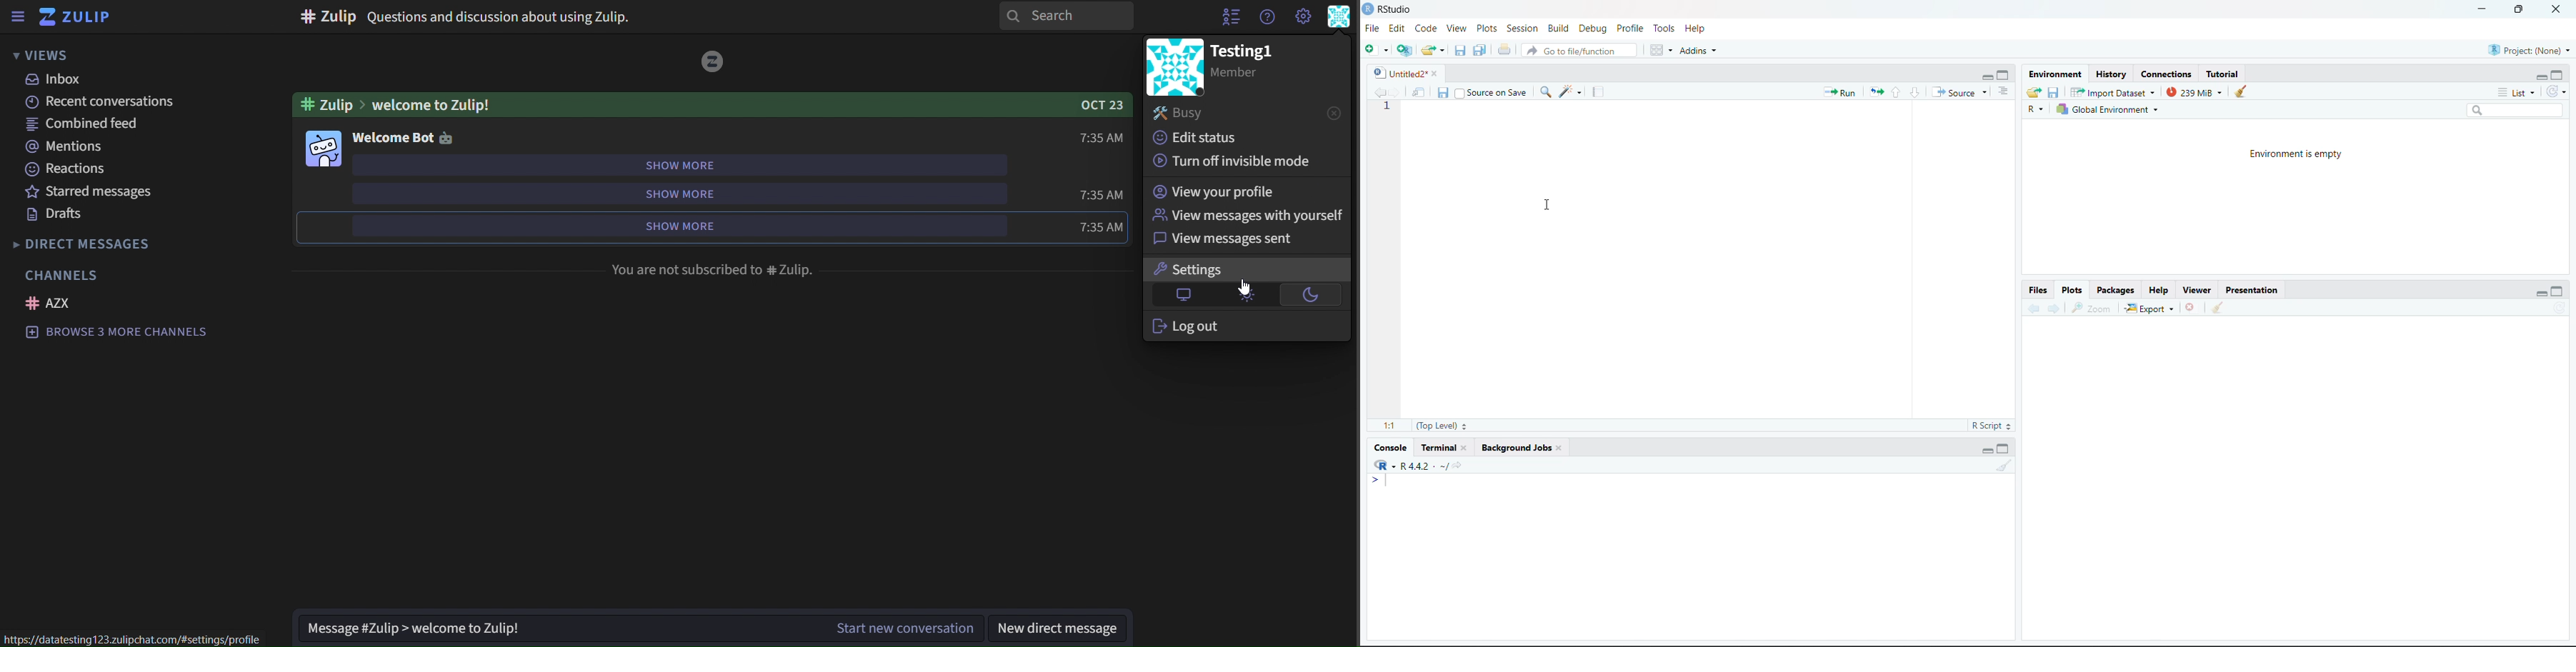  What do you see at coordinates (1487, 27) in the screenshot?
I see `Plots` at bounding box center [1487, 27].